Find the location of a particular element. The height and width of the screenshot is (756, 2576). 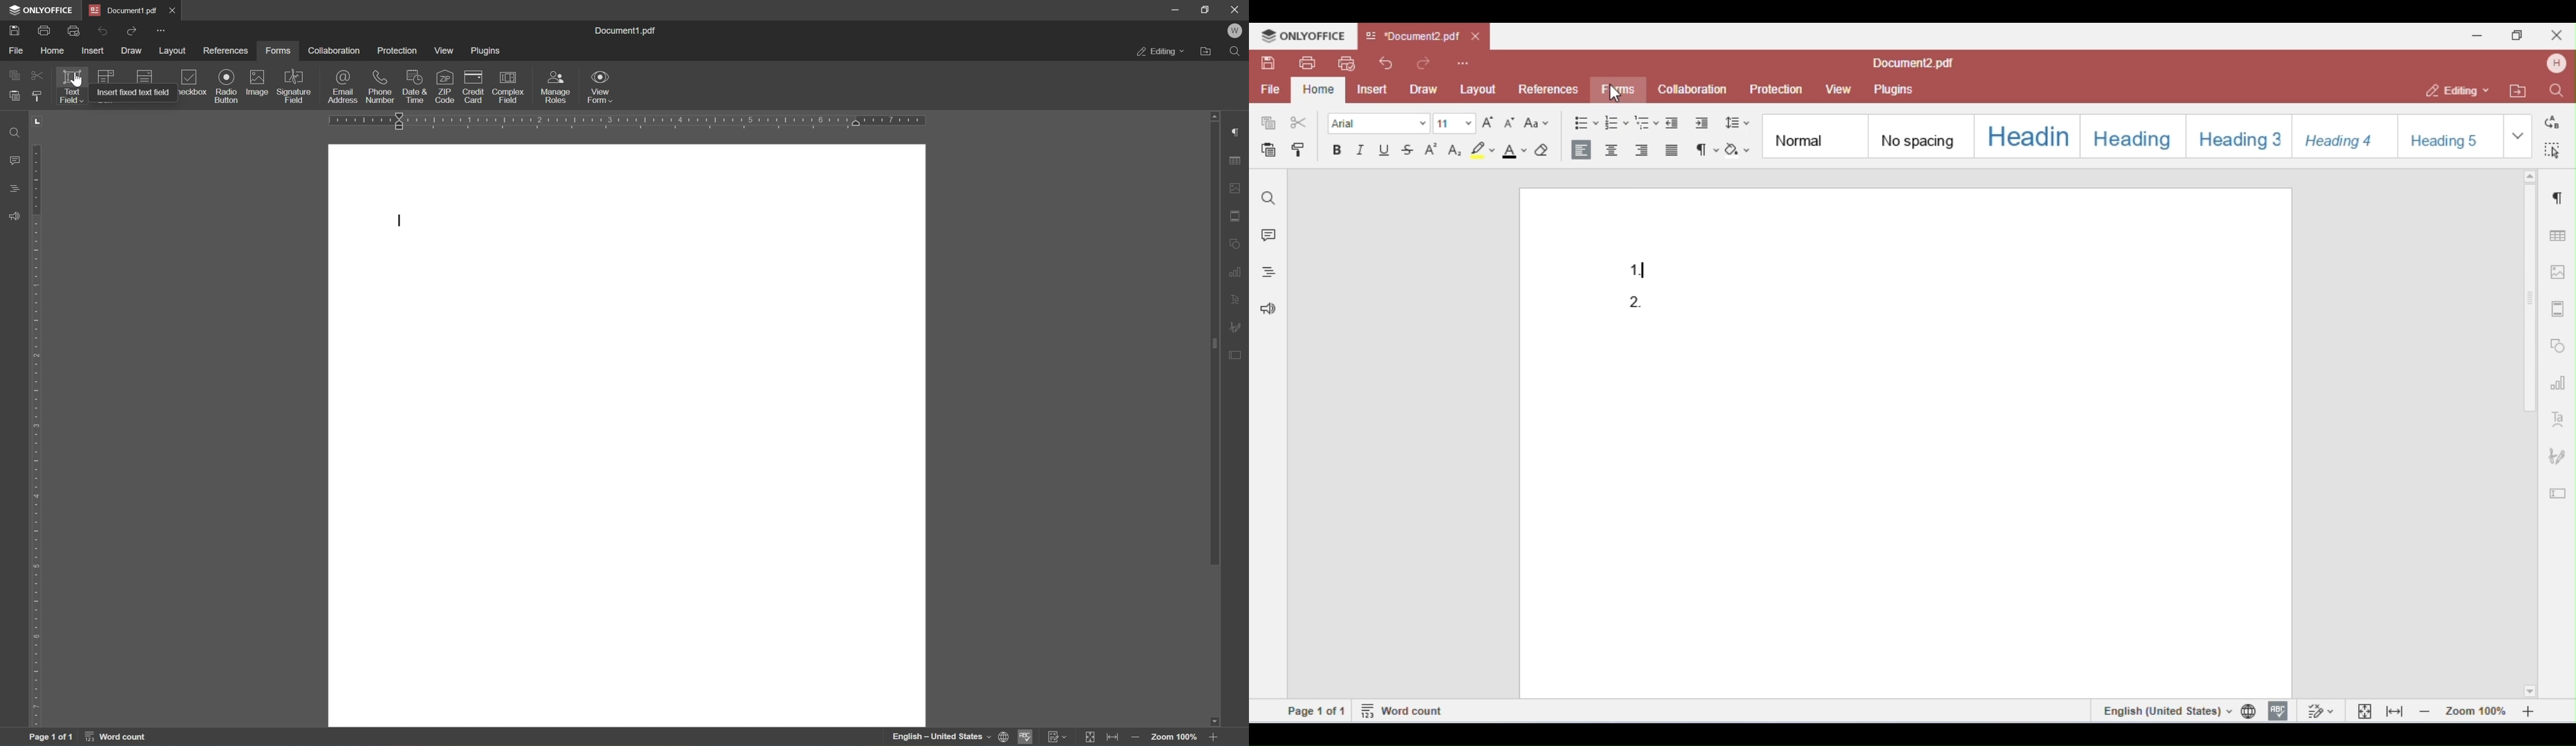

date and time is located at coordinates (413, 87).